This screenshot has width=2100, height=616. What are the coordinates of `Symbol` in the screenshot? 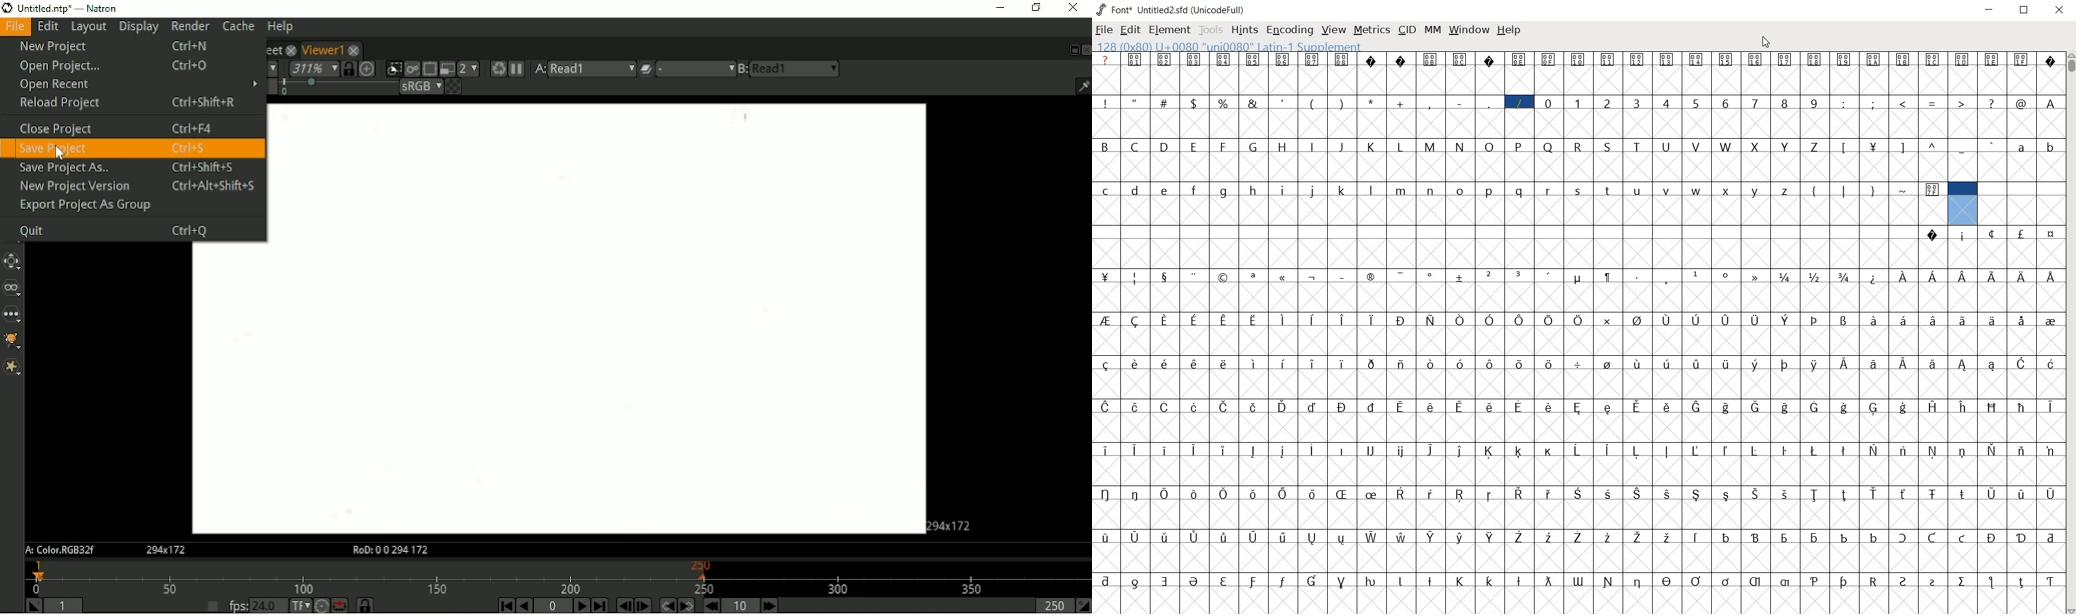 It's located at (1786, 320).